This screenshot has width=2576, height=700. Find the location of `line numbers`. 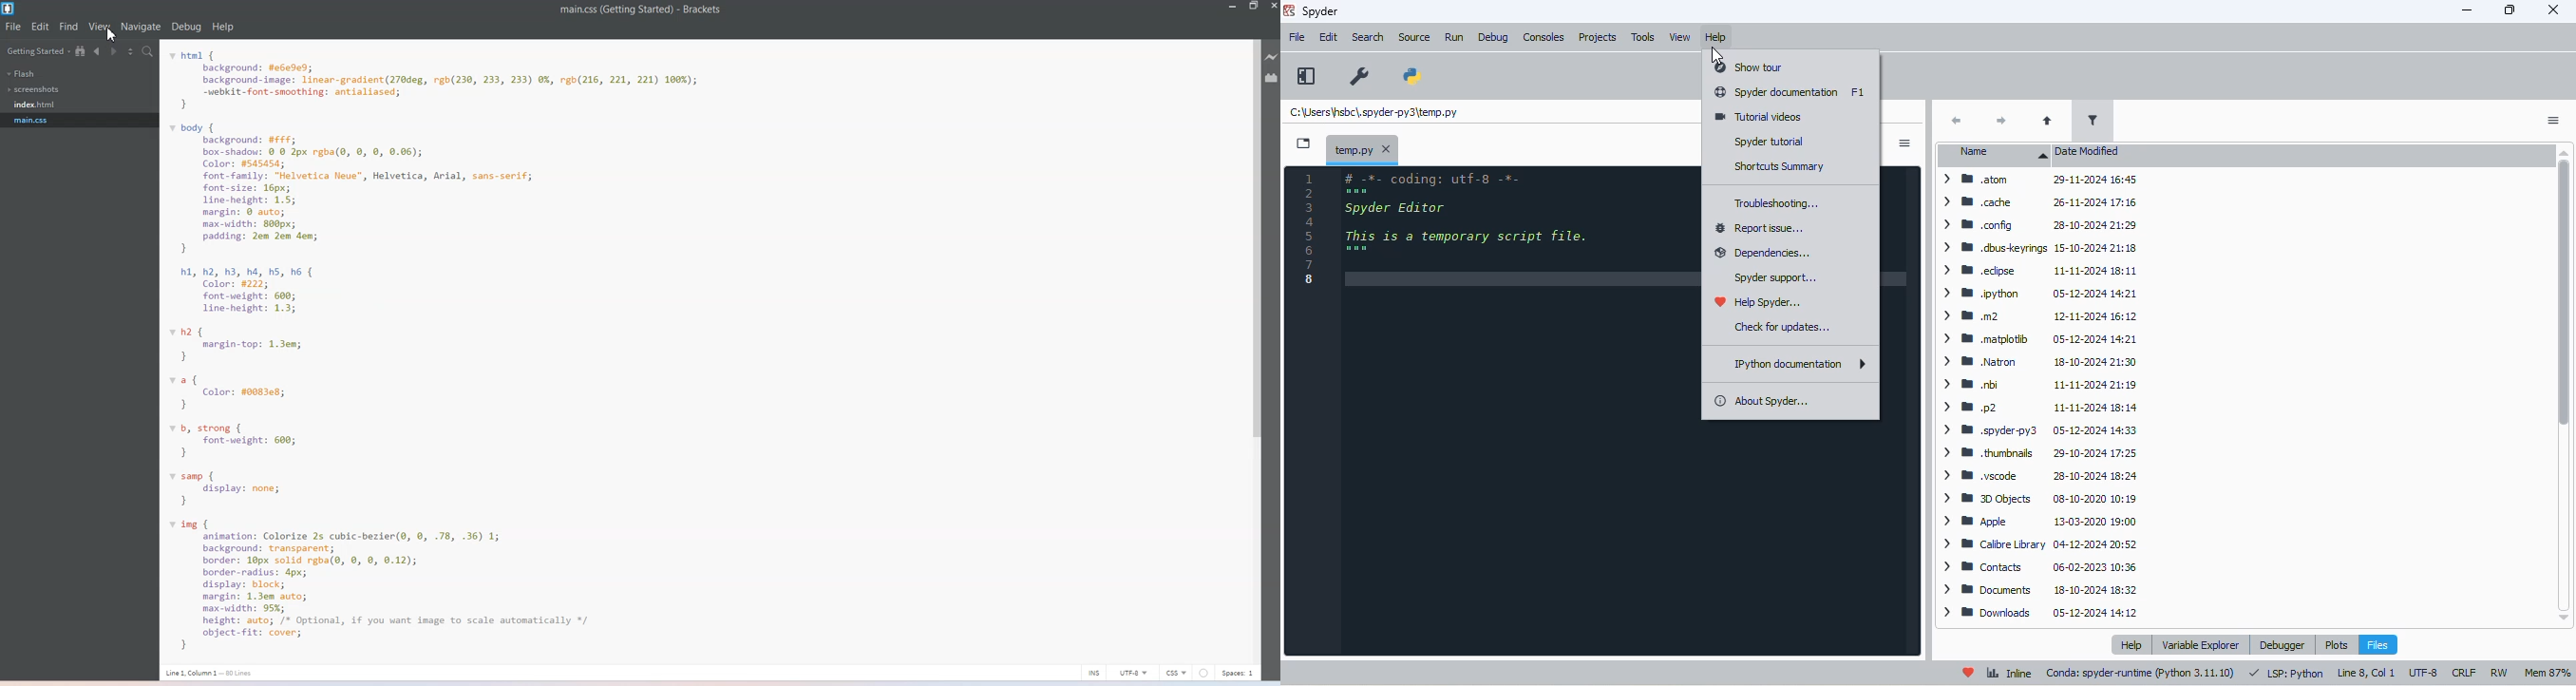

line numbers is located at coordinates (1312, 231).